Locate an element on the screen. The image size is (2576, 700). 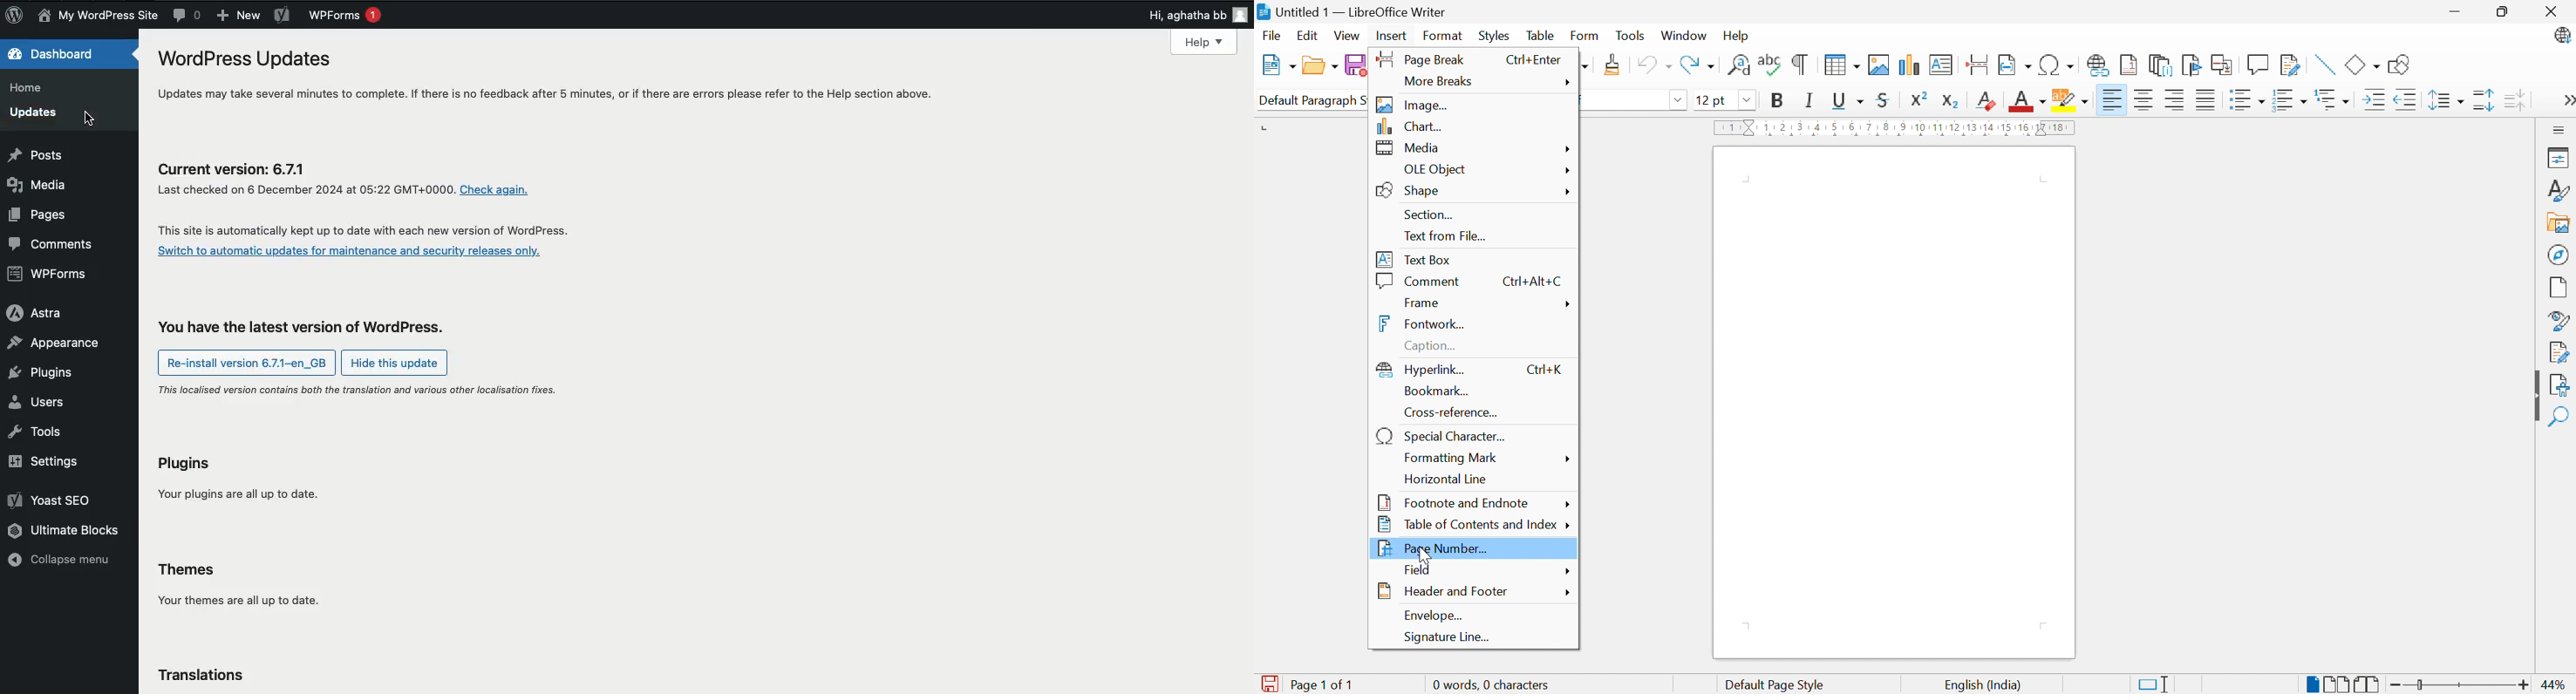
Styles is located at coordinates (2561, 190).